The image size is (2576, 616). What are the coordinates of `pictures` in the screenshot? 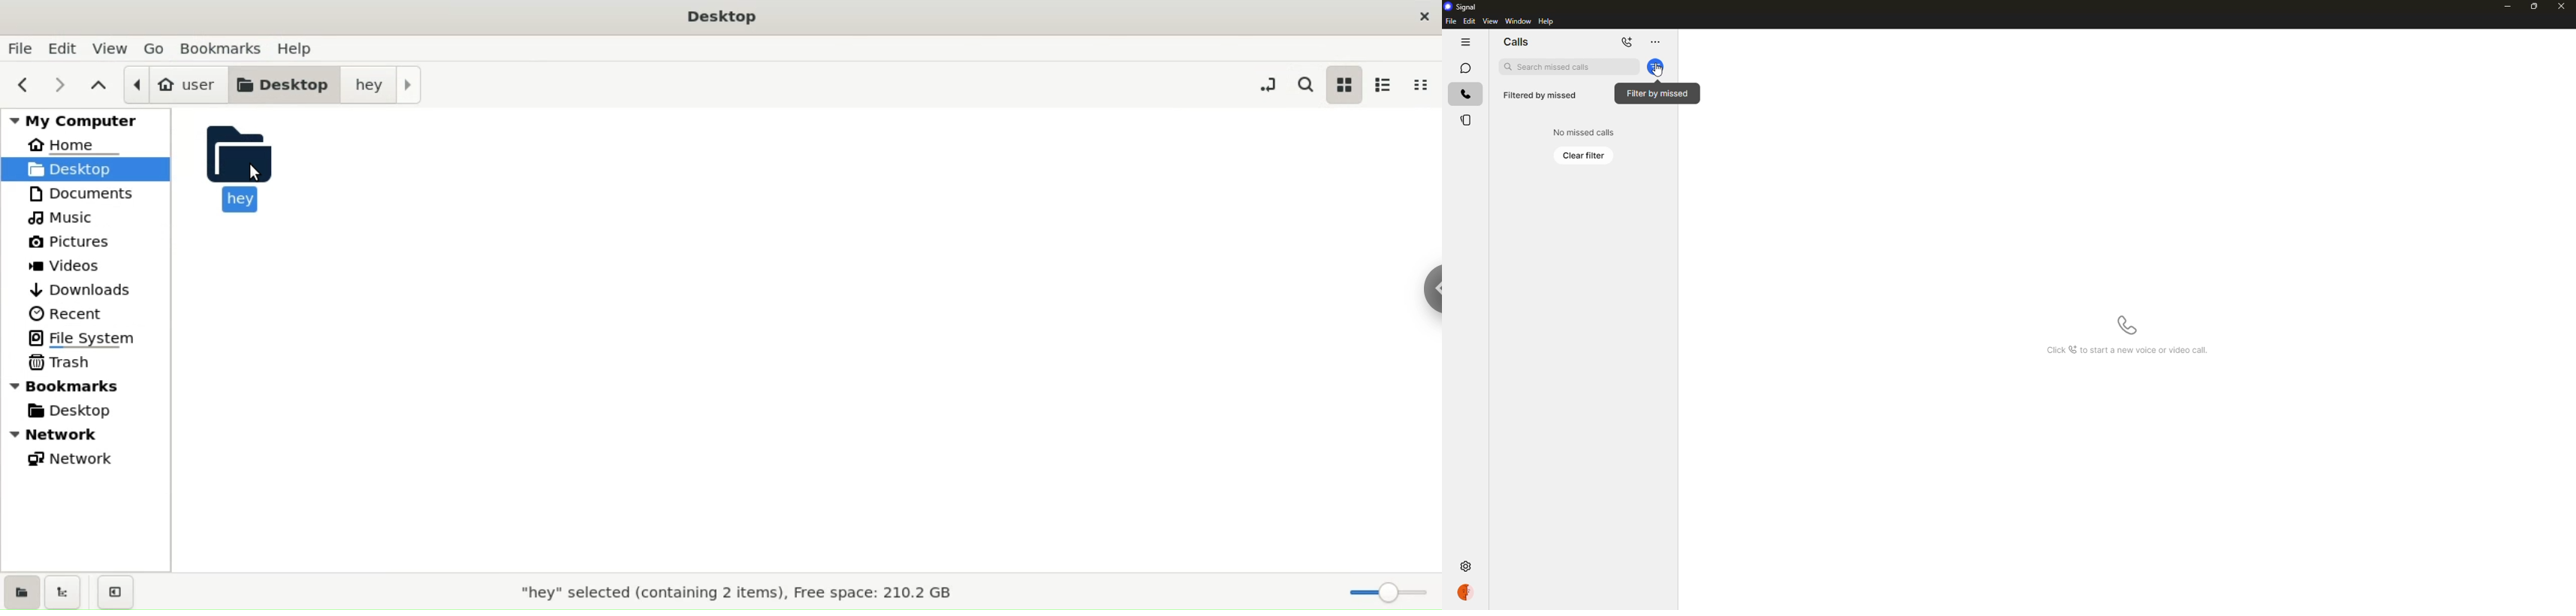 It's located at (71, 240).